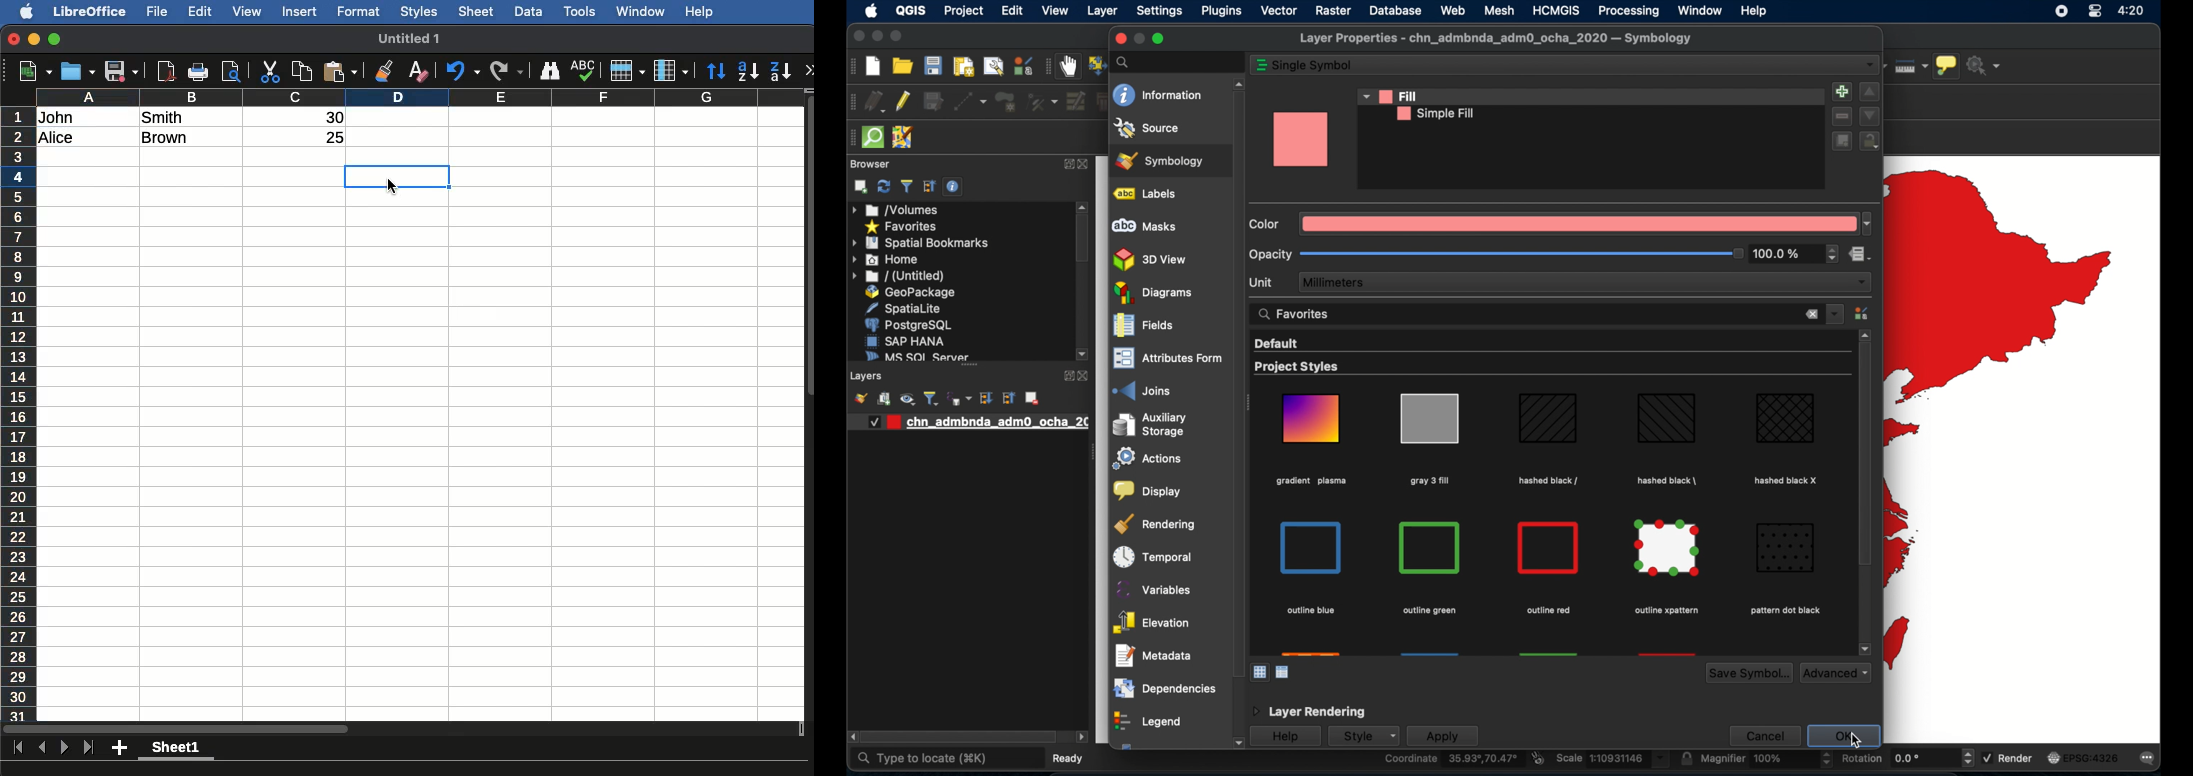  What do you see at coordinates (908, 187) in the screenshot?
I see `filter browser` at bounding box center [908, 187].